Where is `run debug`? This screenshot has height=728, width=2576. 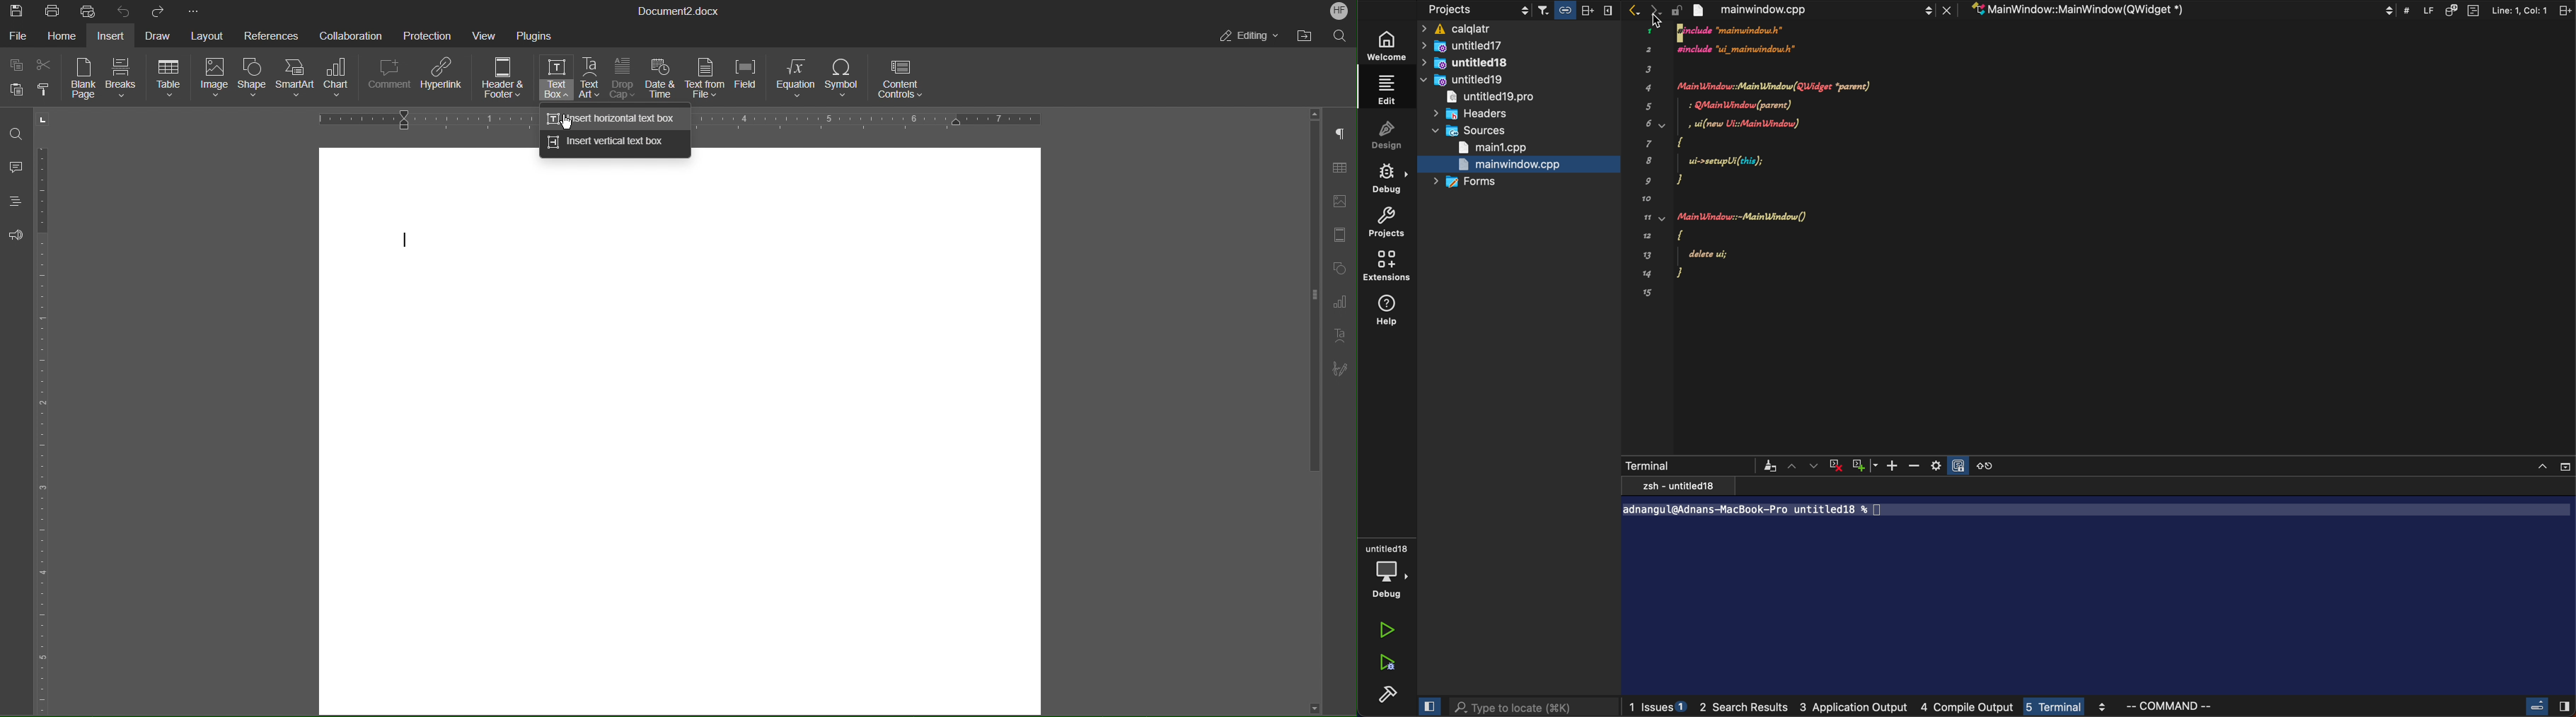 run debug is located at coordinates (1387, 661).